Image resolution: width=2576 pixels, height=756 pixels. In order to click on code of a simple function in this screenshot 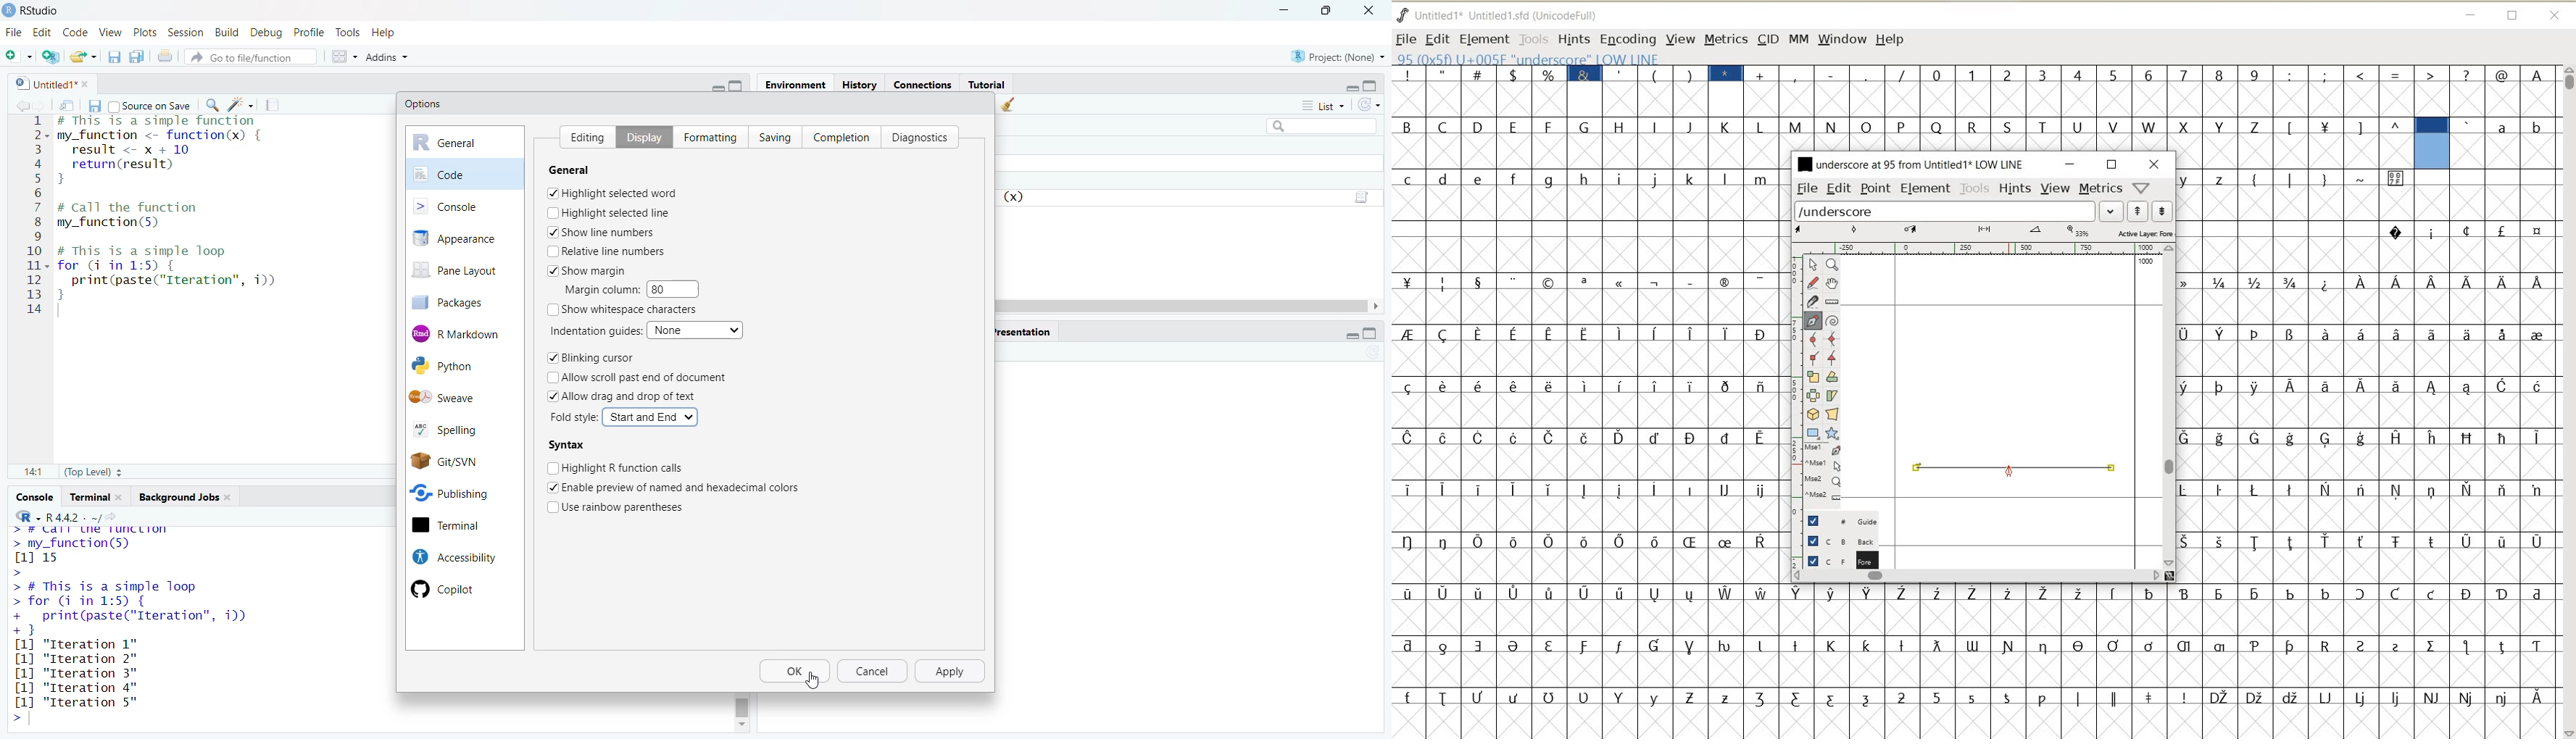, I will do `click(180, 151)`.